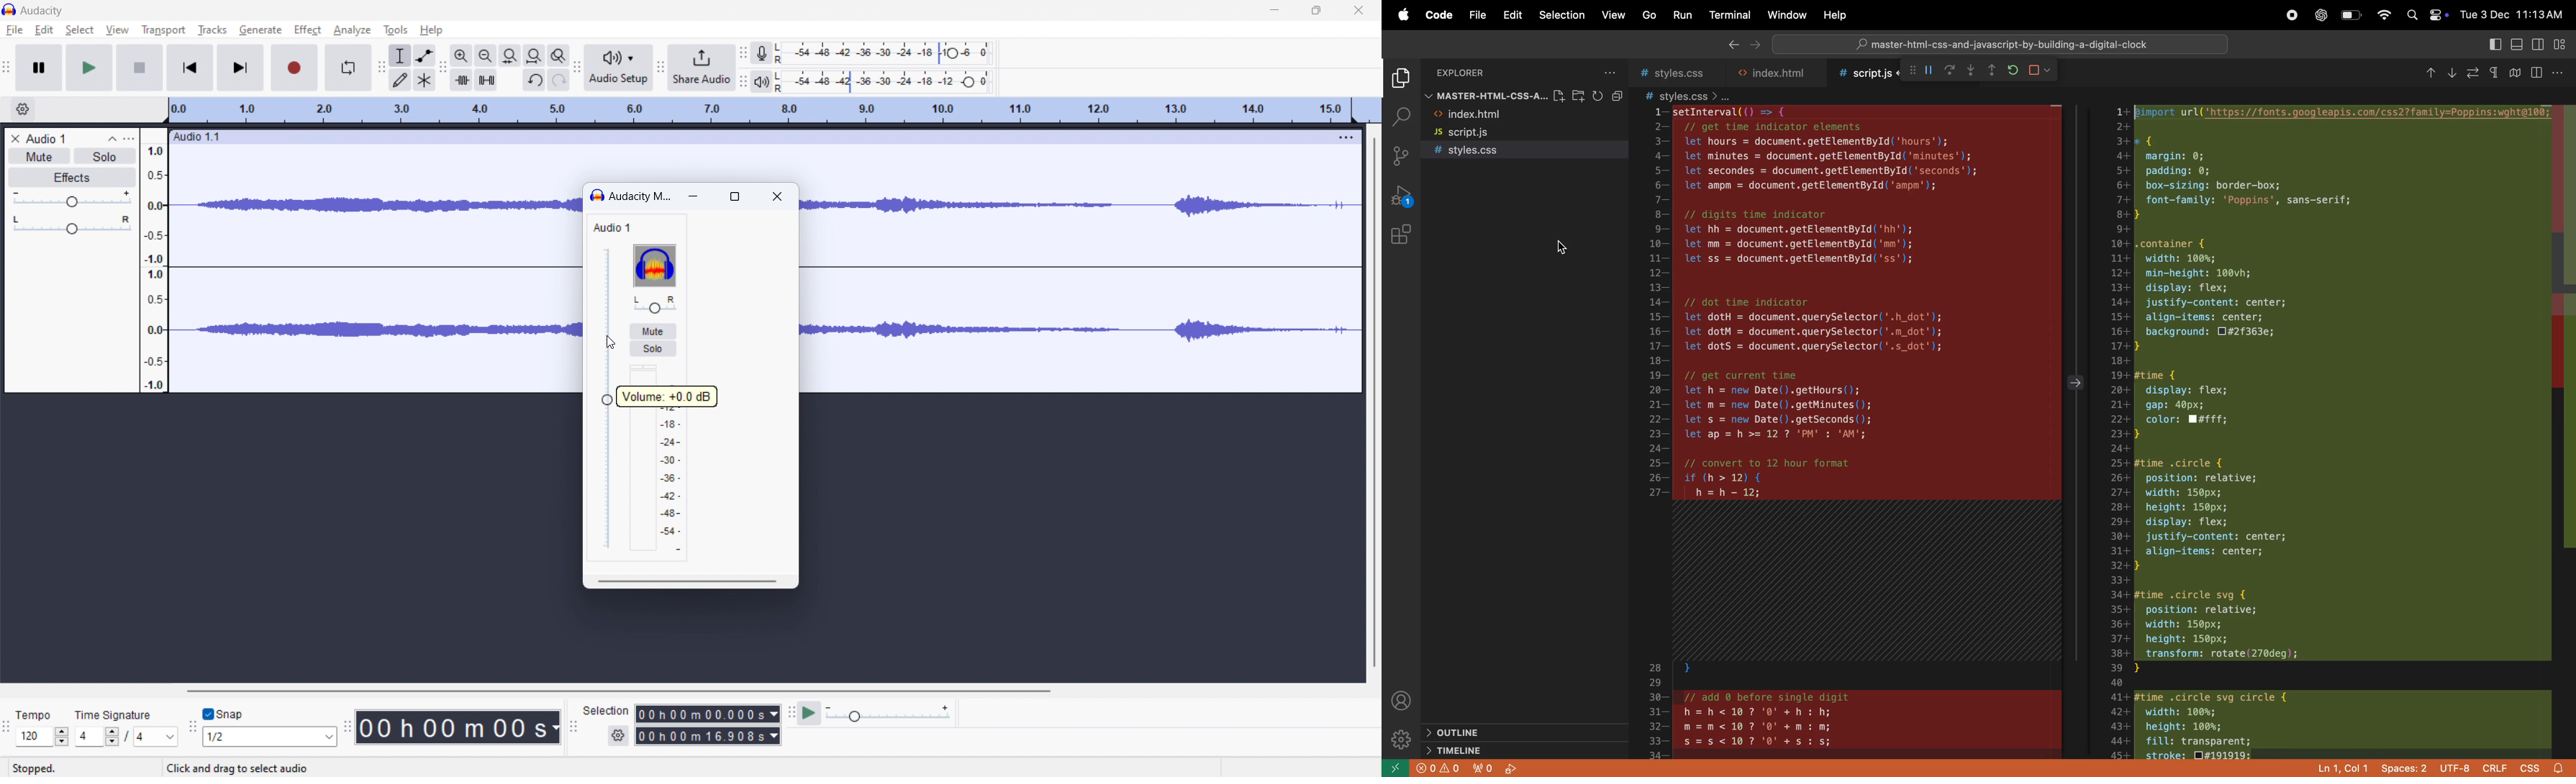 This screenshot has height=784, width=2576. I want to click on start debug, so click(1512, 769).